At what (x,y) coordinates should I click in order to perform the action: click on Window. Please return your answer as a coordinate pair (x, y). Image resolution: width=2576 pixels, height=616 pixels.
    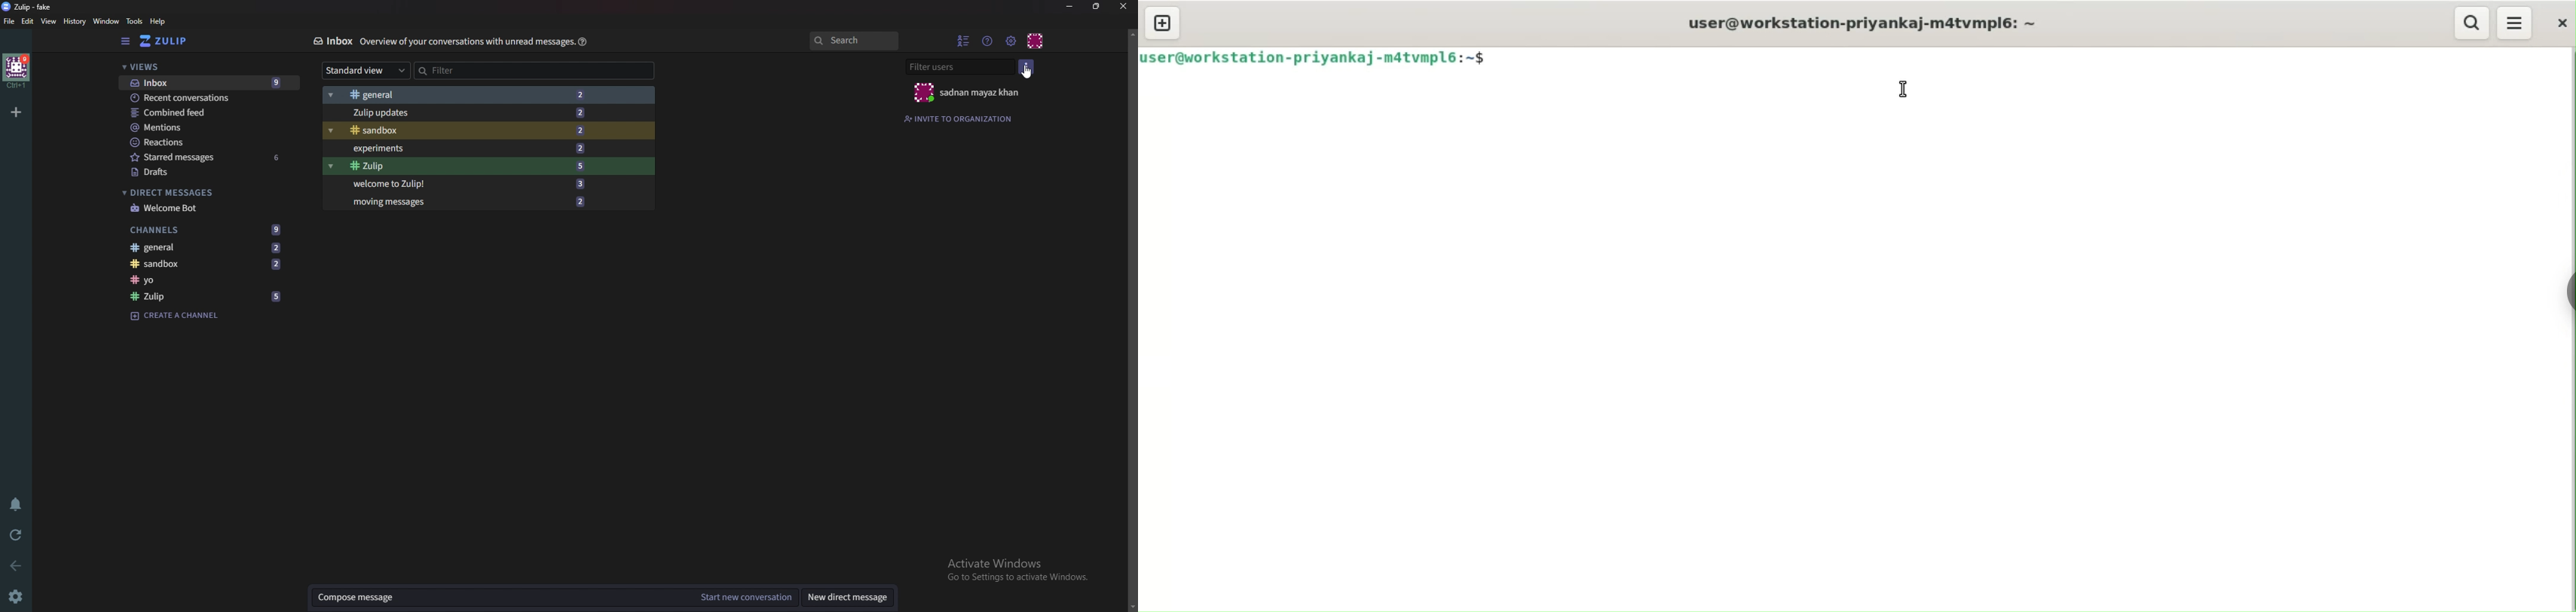
    Looking at the image, I should click on (107, 21).